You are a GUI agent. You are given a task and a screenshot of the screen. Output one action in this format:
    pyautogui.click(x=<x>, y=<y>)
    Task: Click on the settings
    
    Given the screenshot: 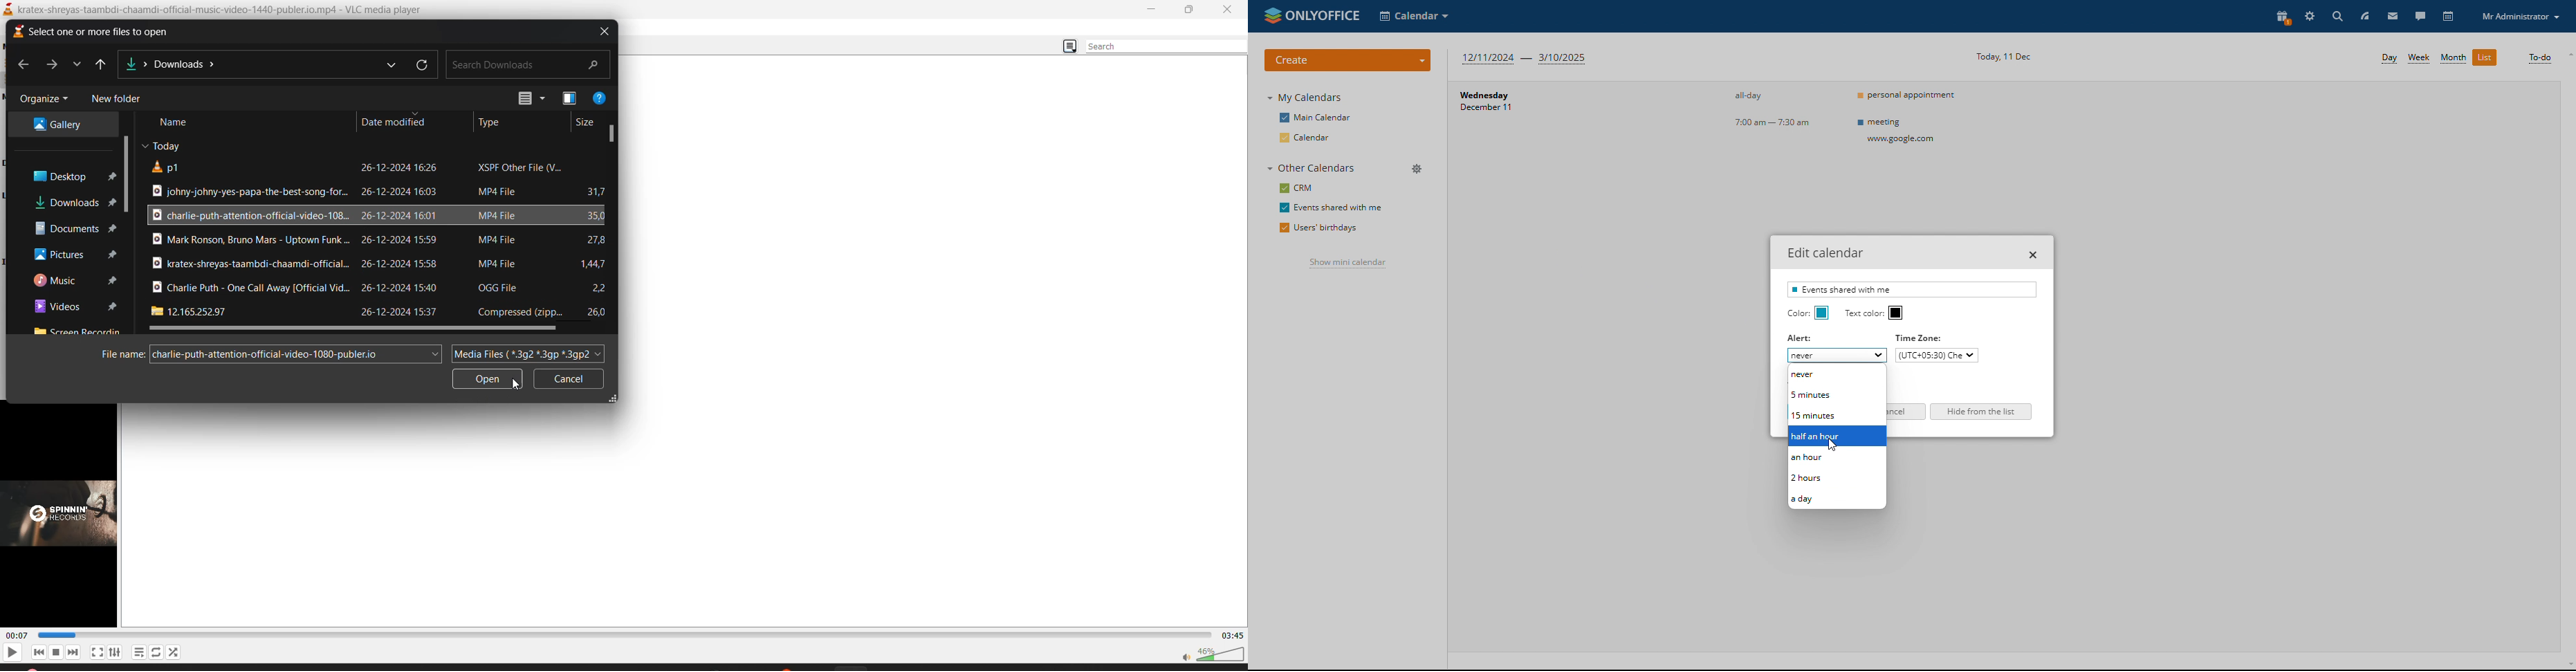 What is the action you would take?
    pyautogui.click(x=2310, y=15)
    